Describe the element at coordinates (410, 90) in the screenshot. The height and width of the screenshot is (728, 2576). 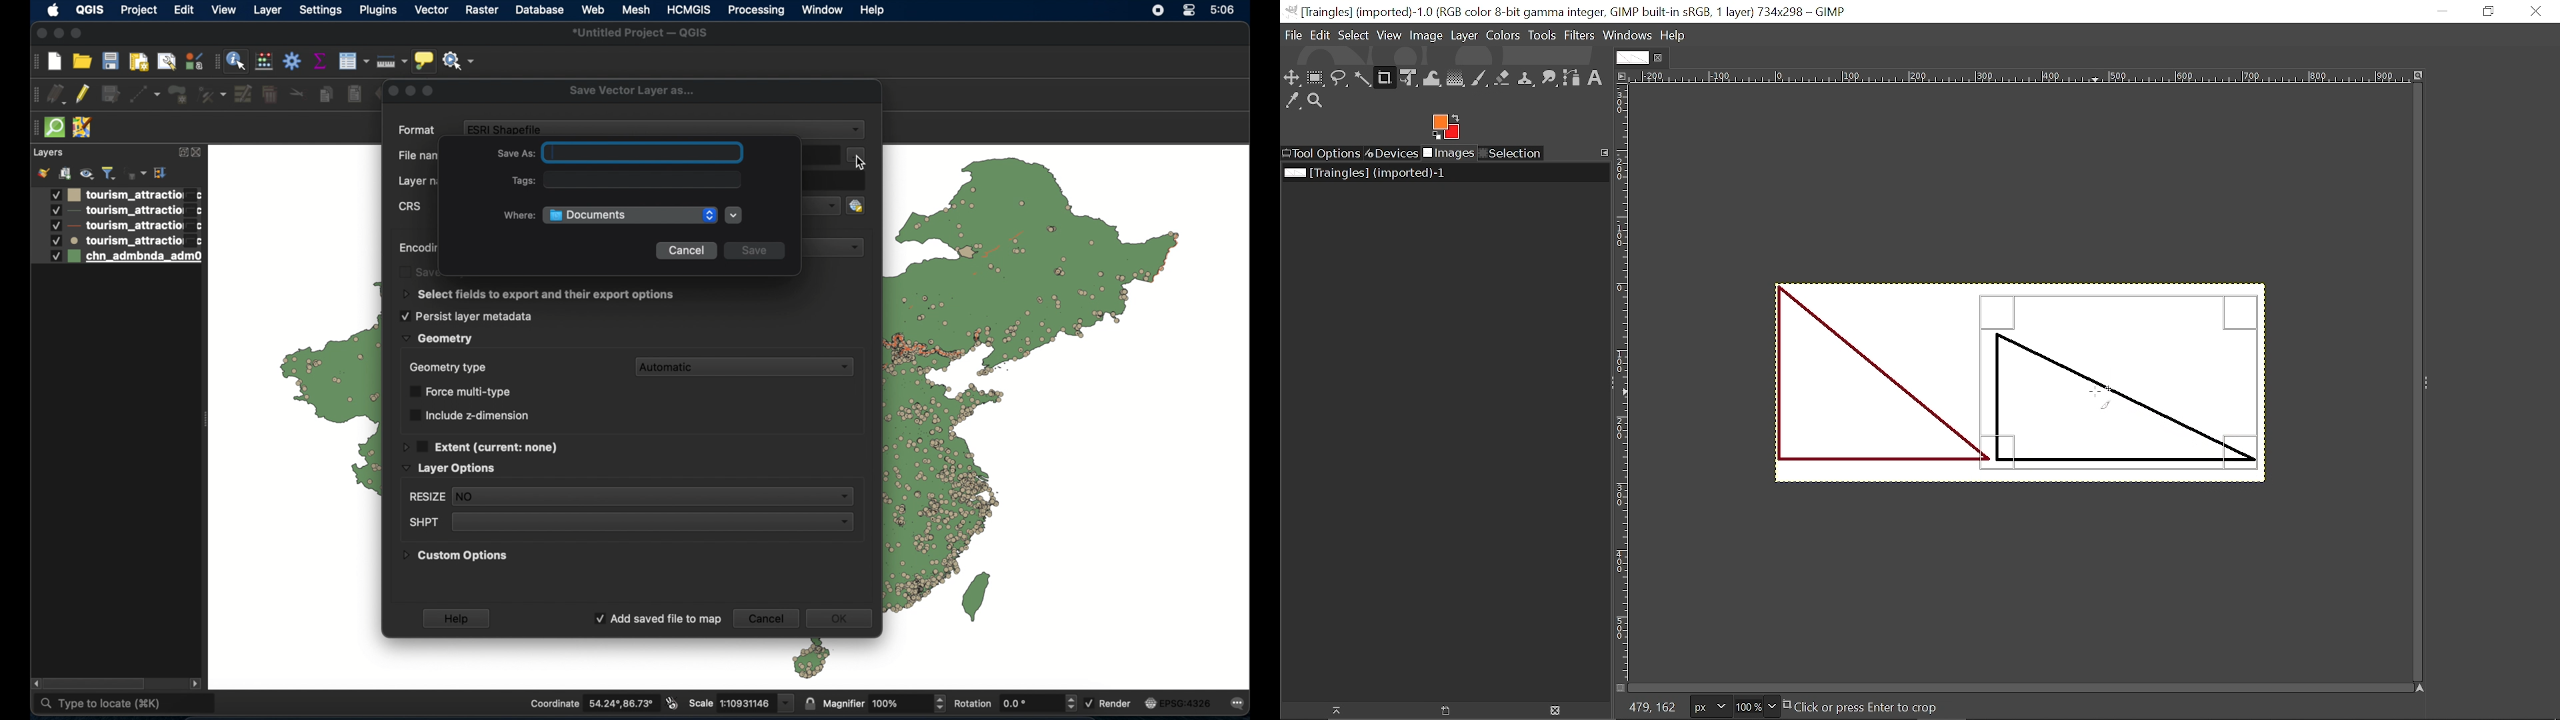
I see `inactive buttons` at that location.